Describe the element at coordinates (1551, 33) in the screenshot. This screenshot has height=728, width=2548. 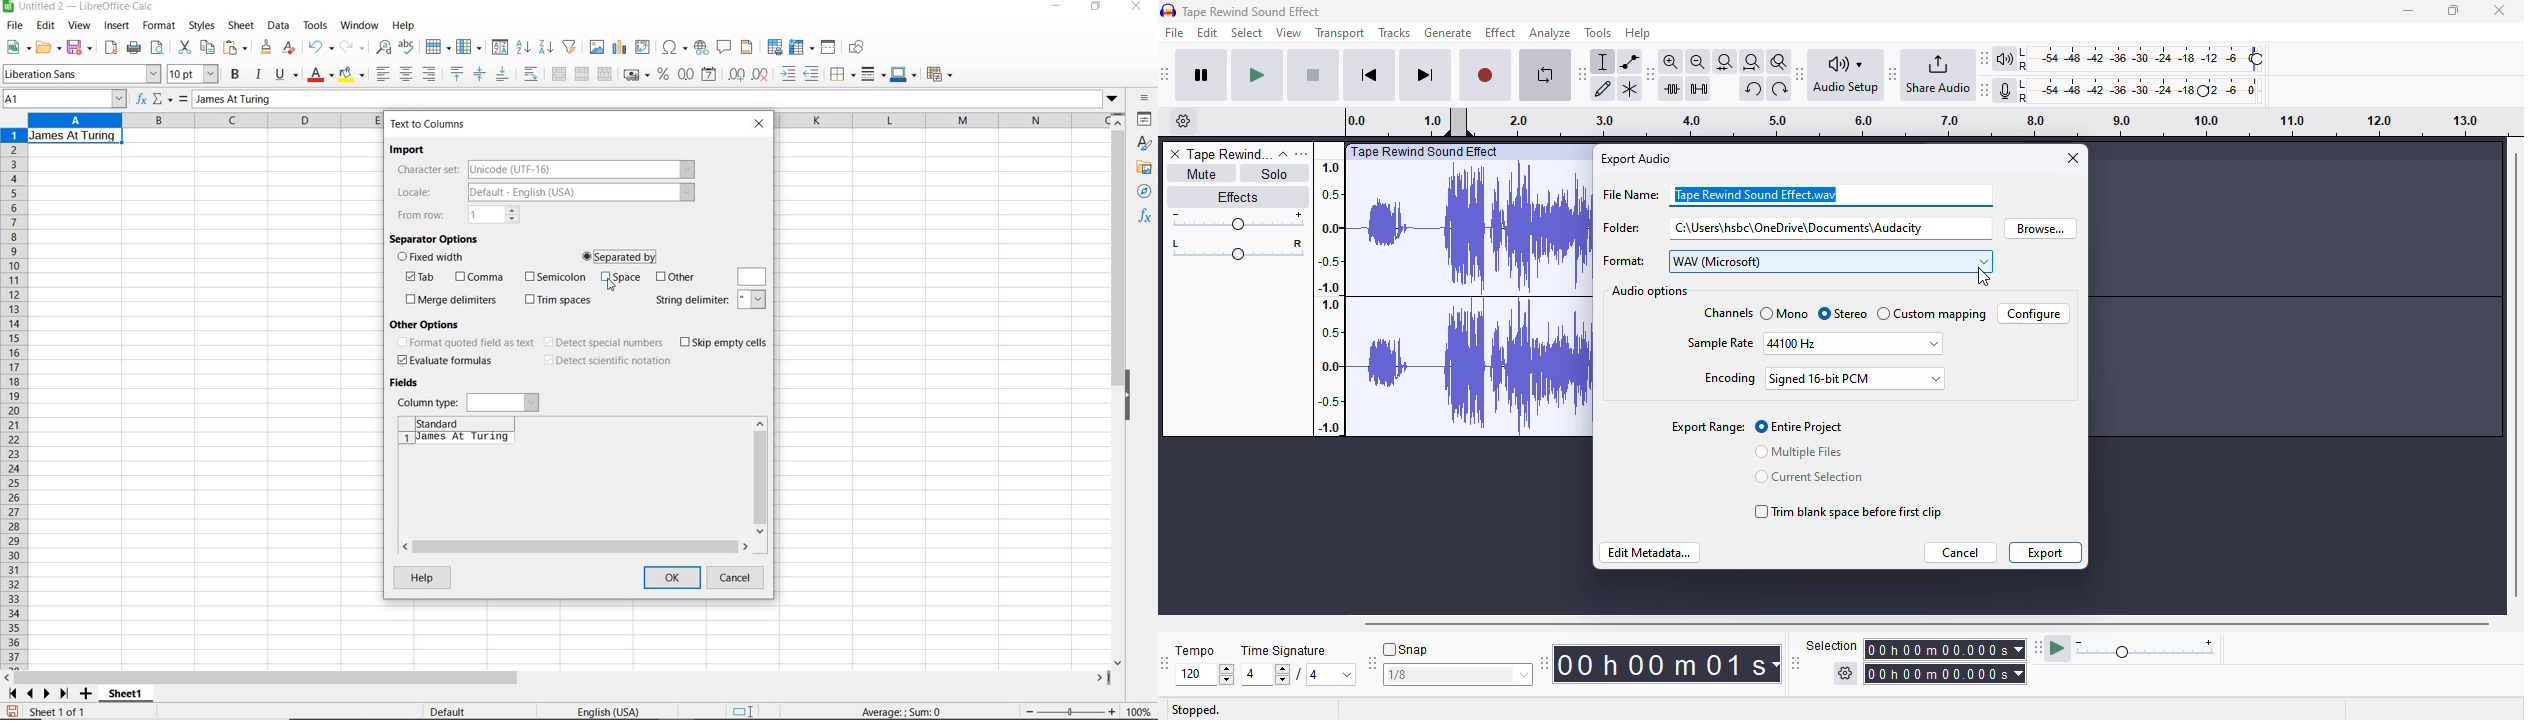
I see `analyze` at that location.